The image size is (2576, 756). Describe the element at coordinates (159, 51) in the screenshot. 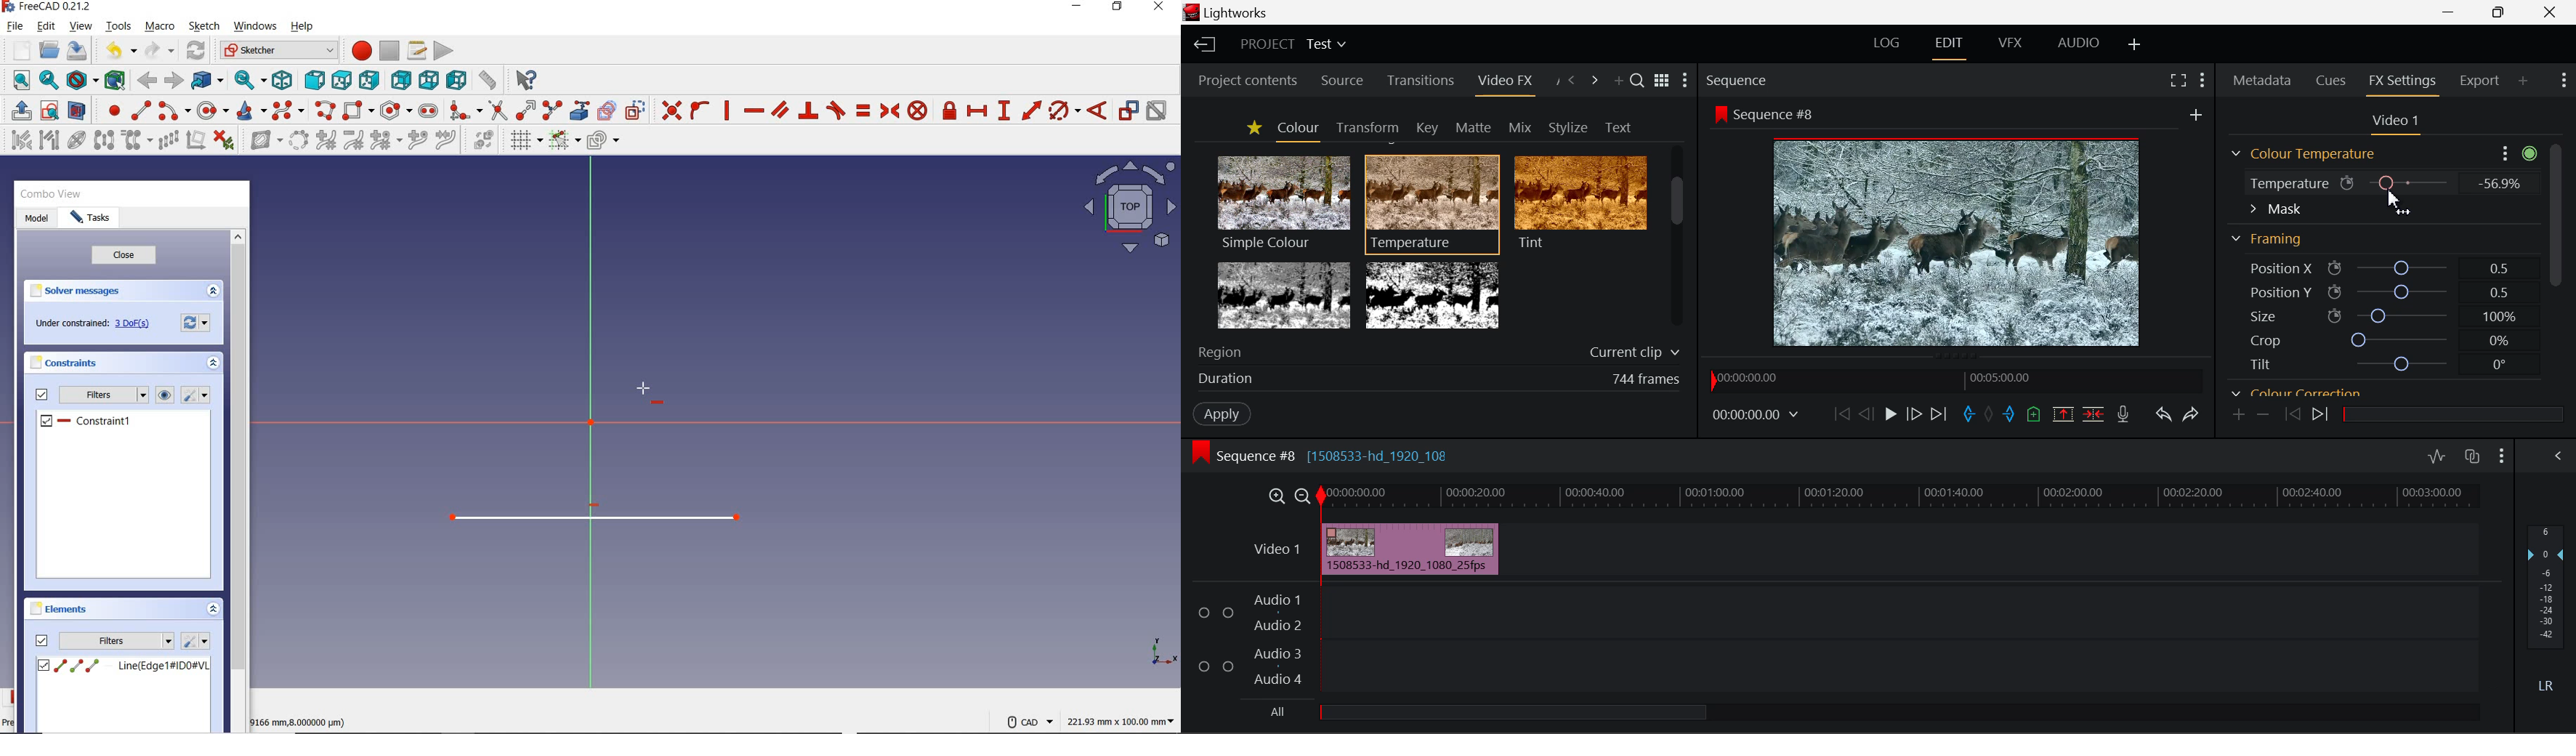

I see `REDO` at that location.